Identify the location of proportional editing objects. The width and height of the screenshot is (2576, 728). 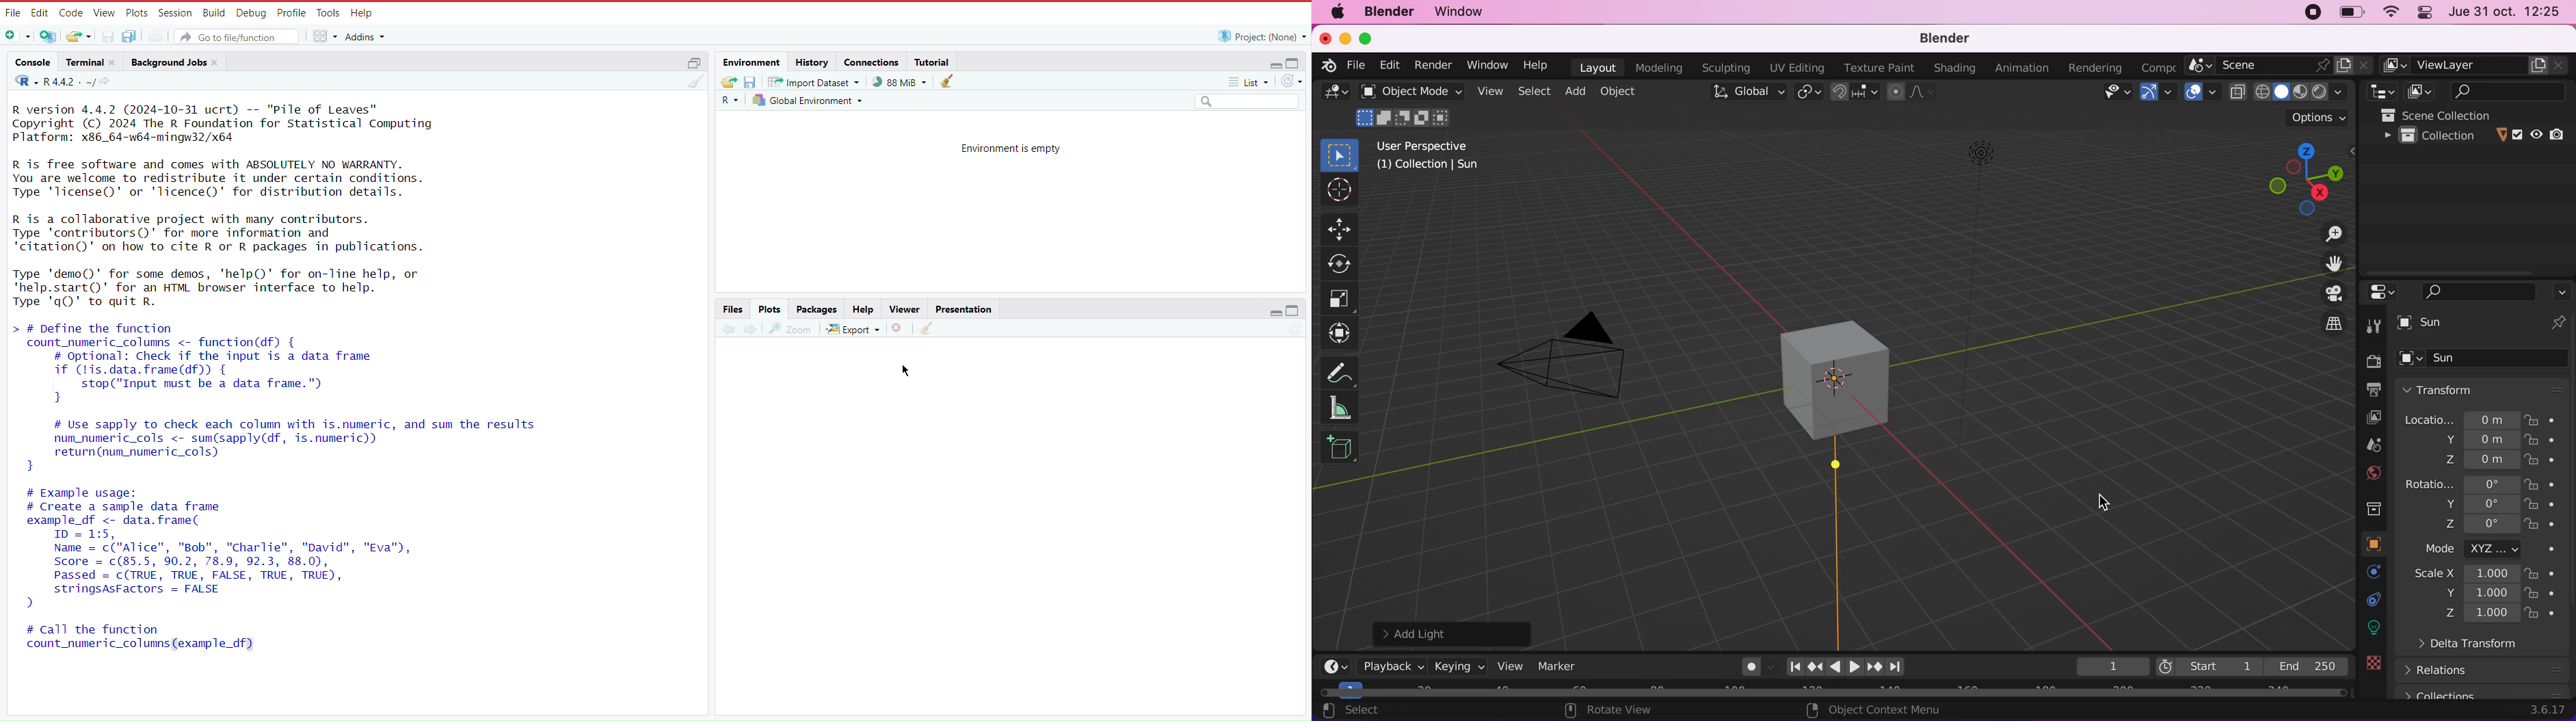
(1911, 91).